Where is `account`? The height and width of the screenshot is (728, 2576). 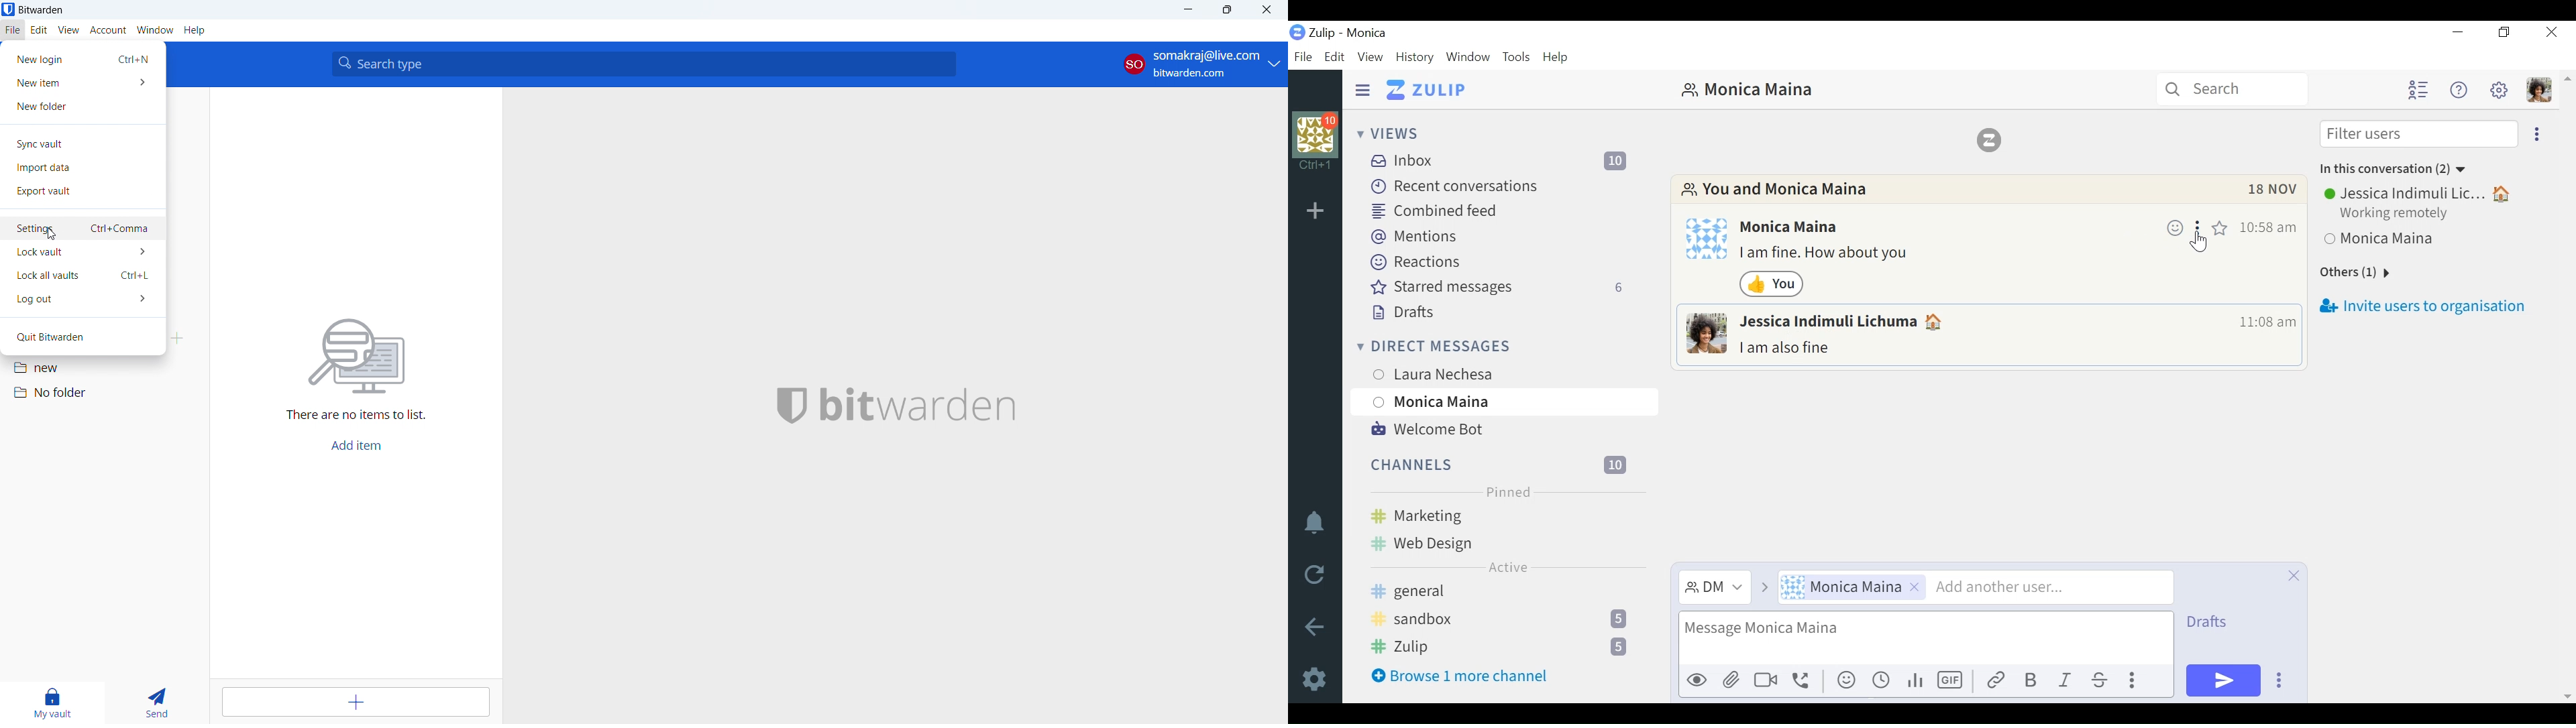 account is located at coordinates (108, 31).